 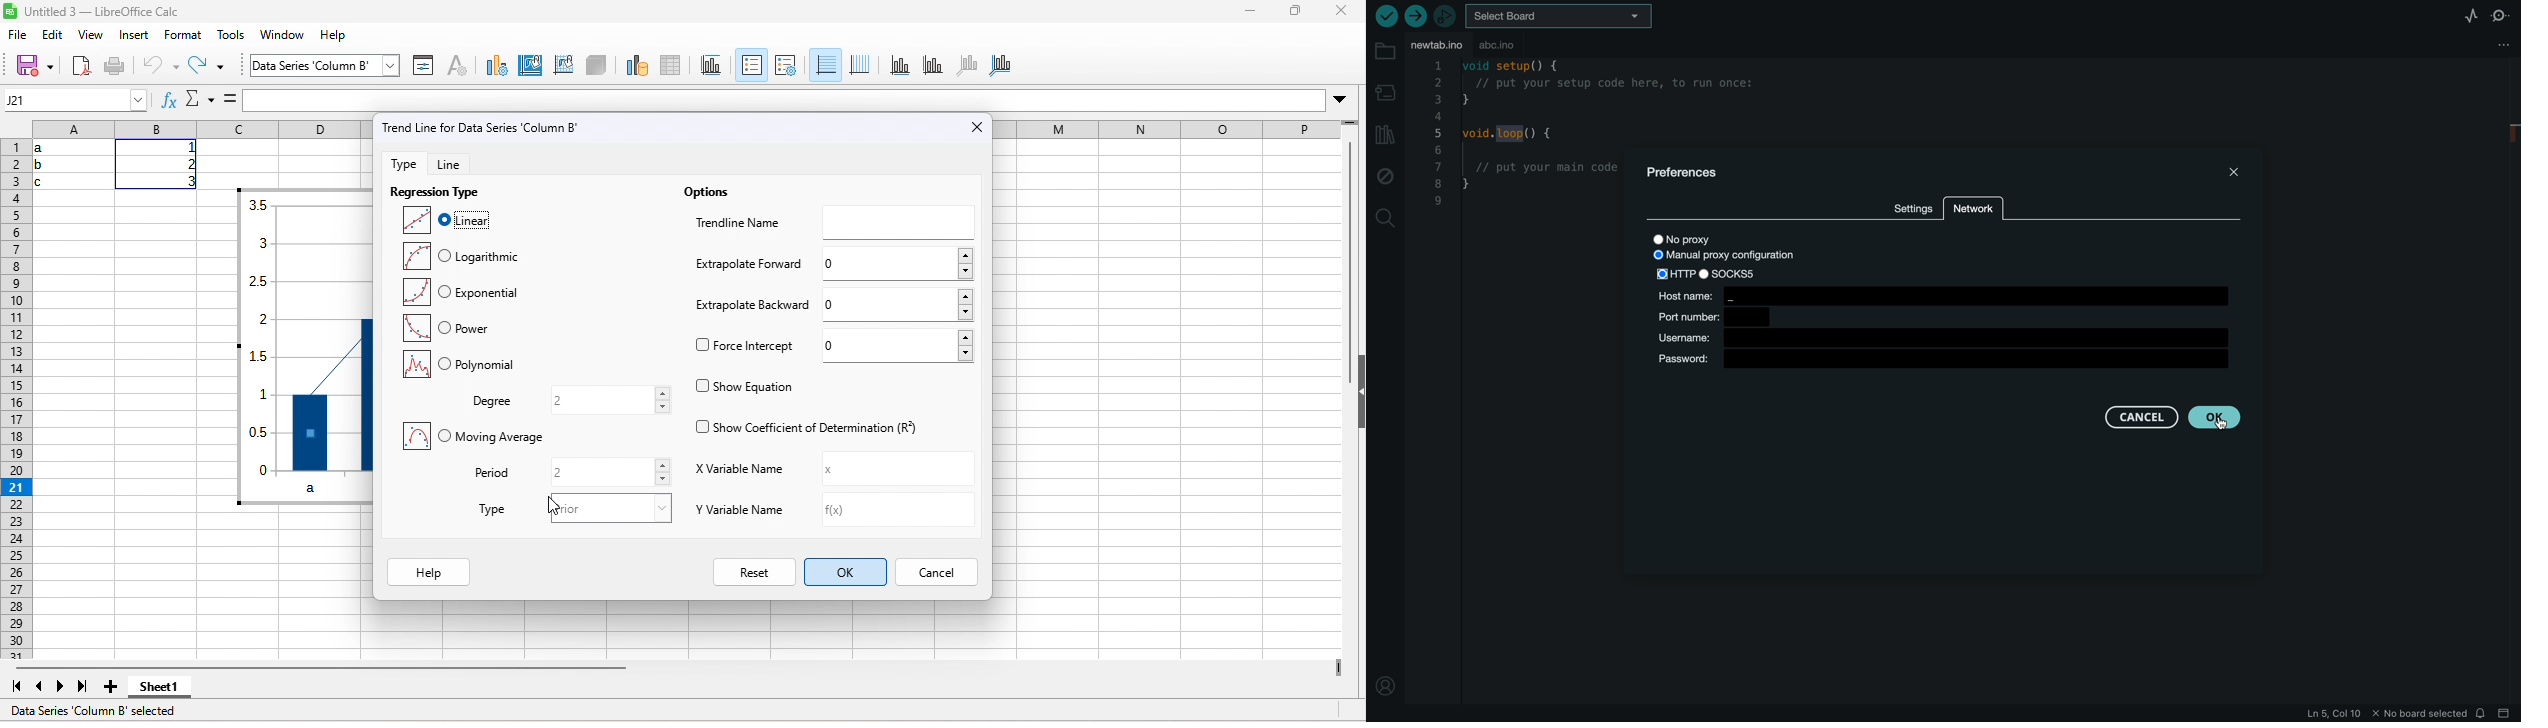 What do you see at coordinates (783, 99) in the screenshot?
I see `input line` at bounding box center [783, 99].